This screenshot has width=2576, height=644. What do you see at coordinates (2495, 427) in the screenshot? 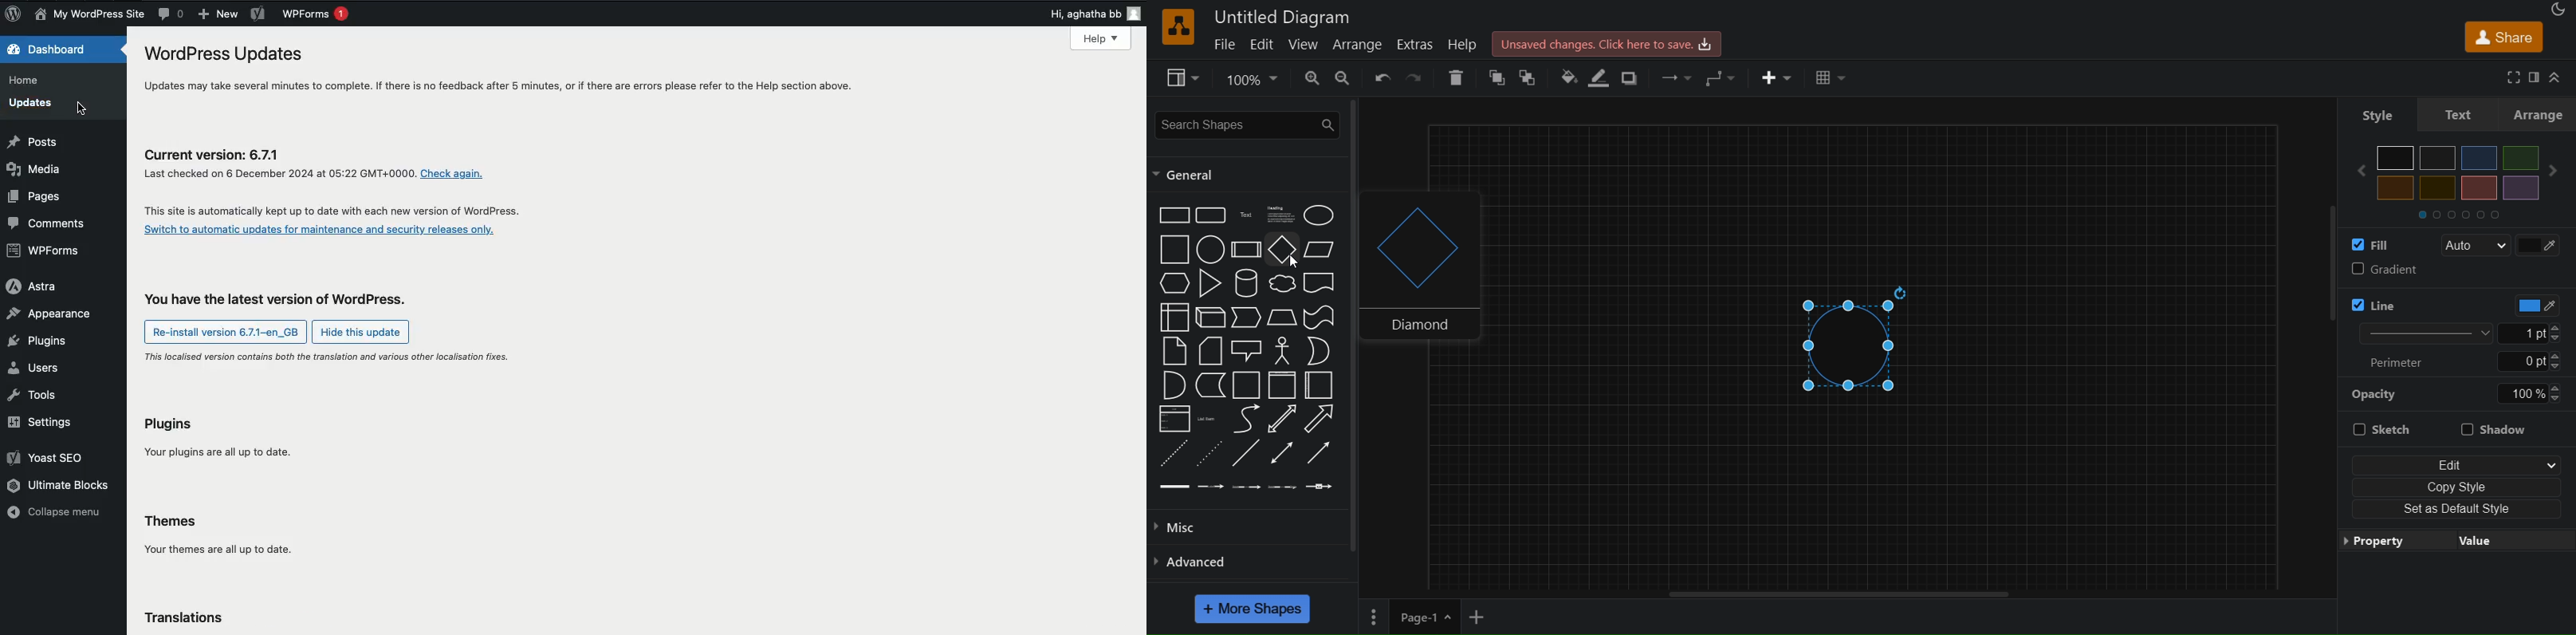
I see `shadow` at bounding box center [2495, 427].